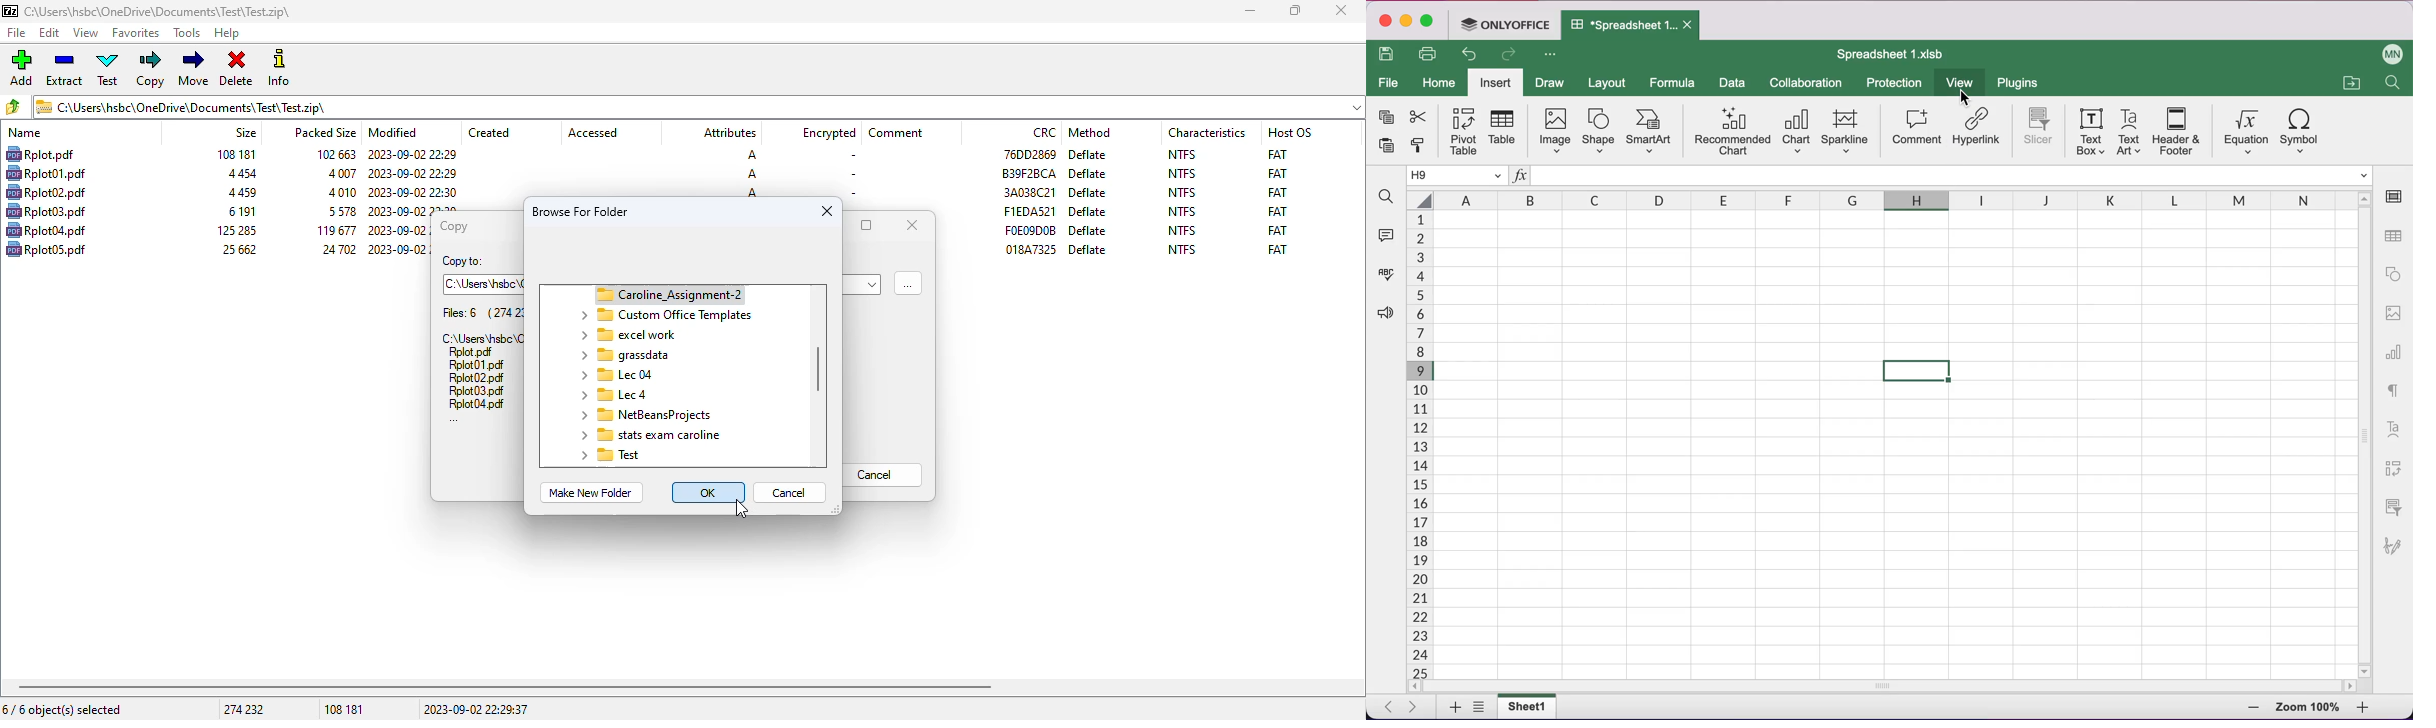 The width and height of the screenshot is (2436, 728). I want to click on packed size, so click(338, 211).